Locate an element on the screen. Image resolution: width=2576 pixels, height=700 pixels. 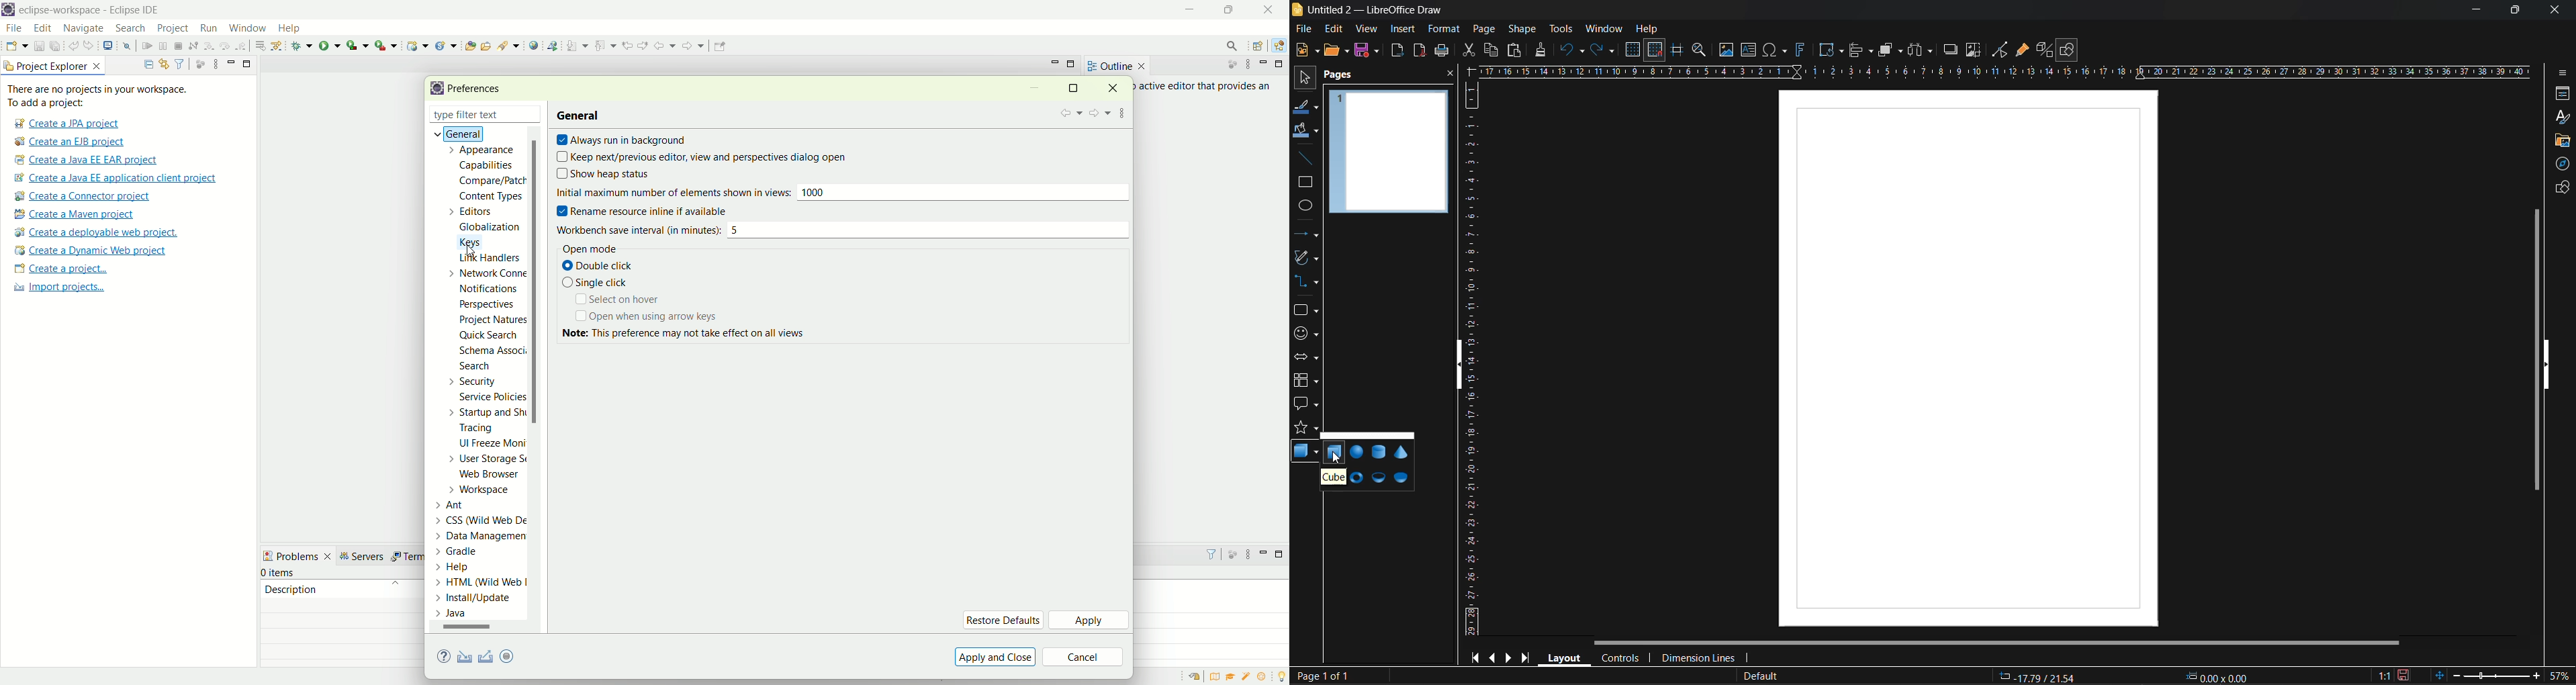
torus is located at coordinates (1356, 477).